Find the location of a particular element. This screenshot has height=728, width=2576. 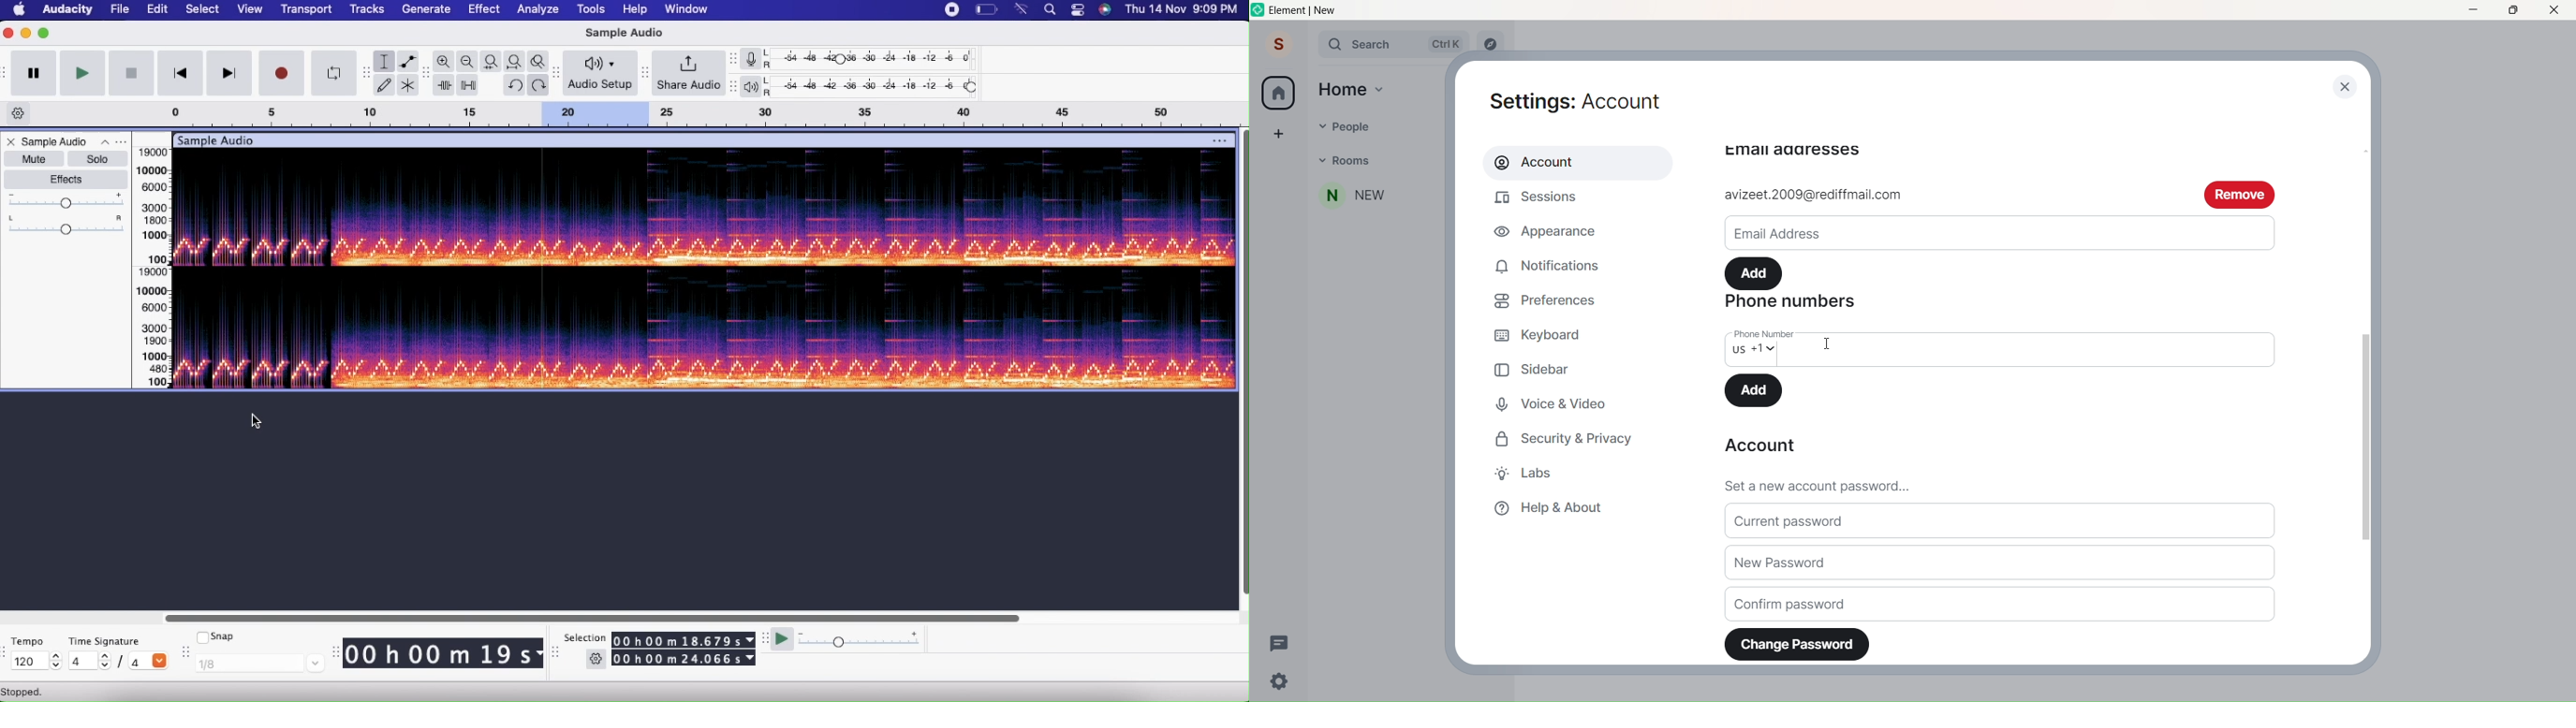

Phone Numbers is located at coordinates (1797, 305).